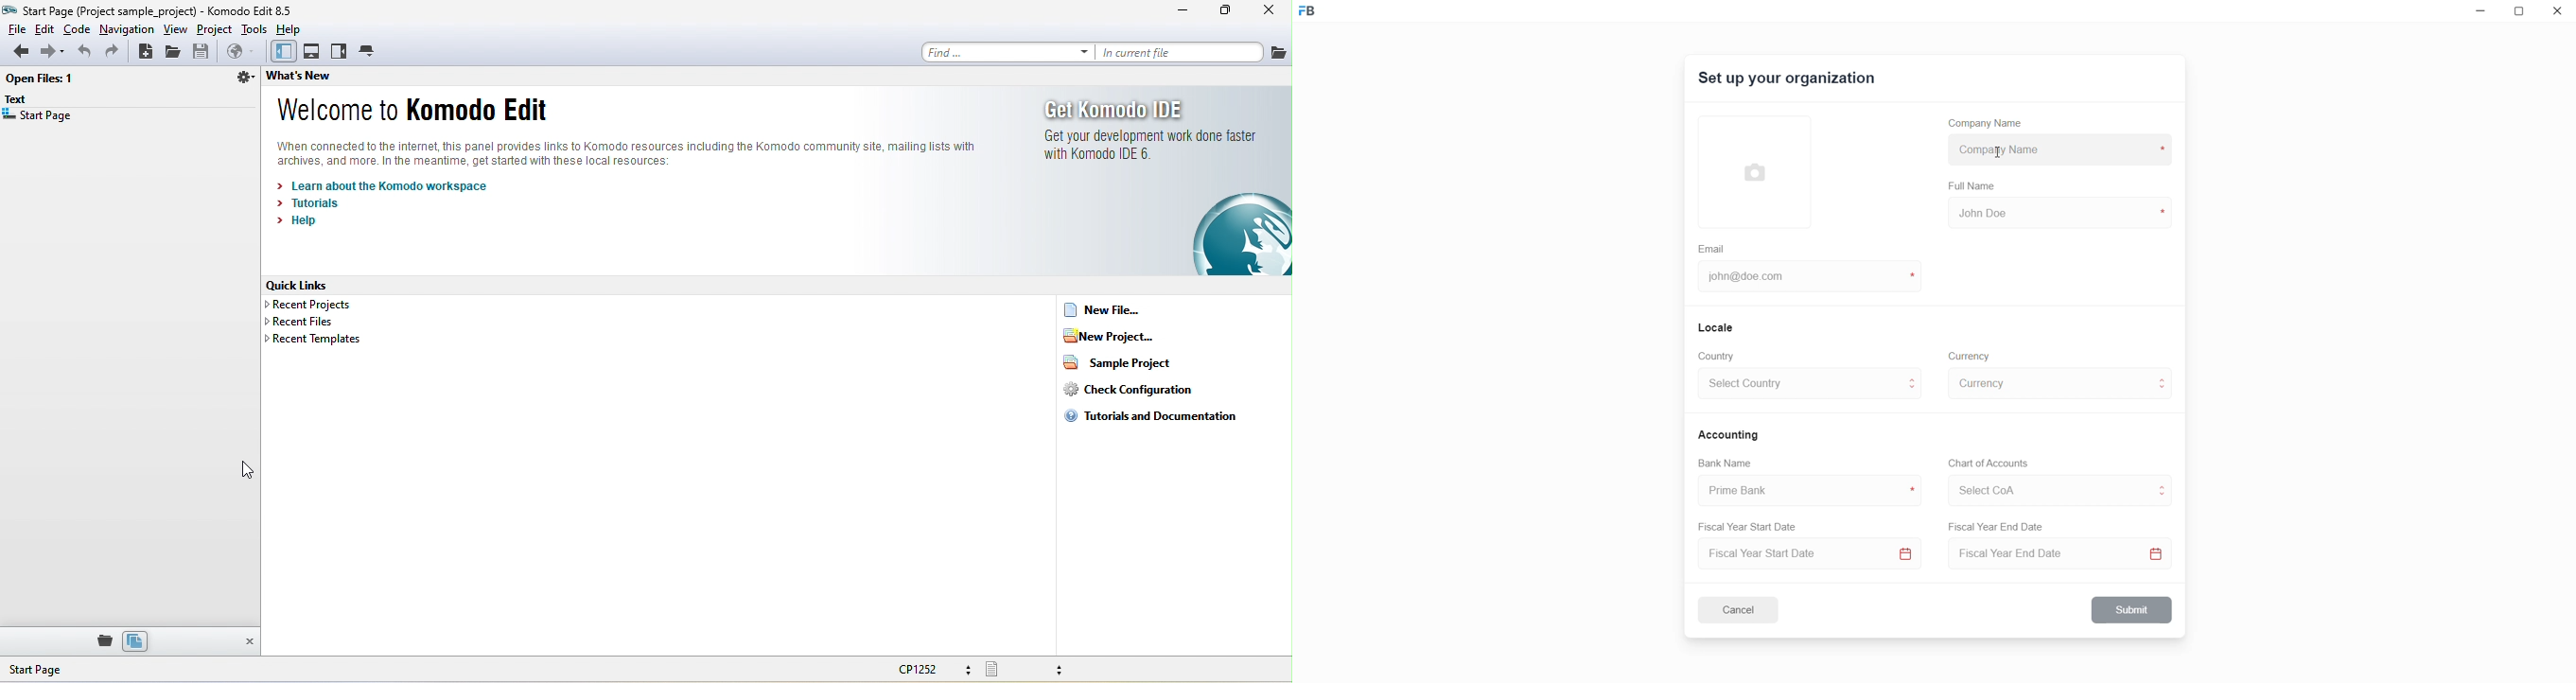  Describe the element at coordinates (1717, 327) in the screenshot. I see `Locale` at that location.